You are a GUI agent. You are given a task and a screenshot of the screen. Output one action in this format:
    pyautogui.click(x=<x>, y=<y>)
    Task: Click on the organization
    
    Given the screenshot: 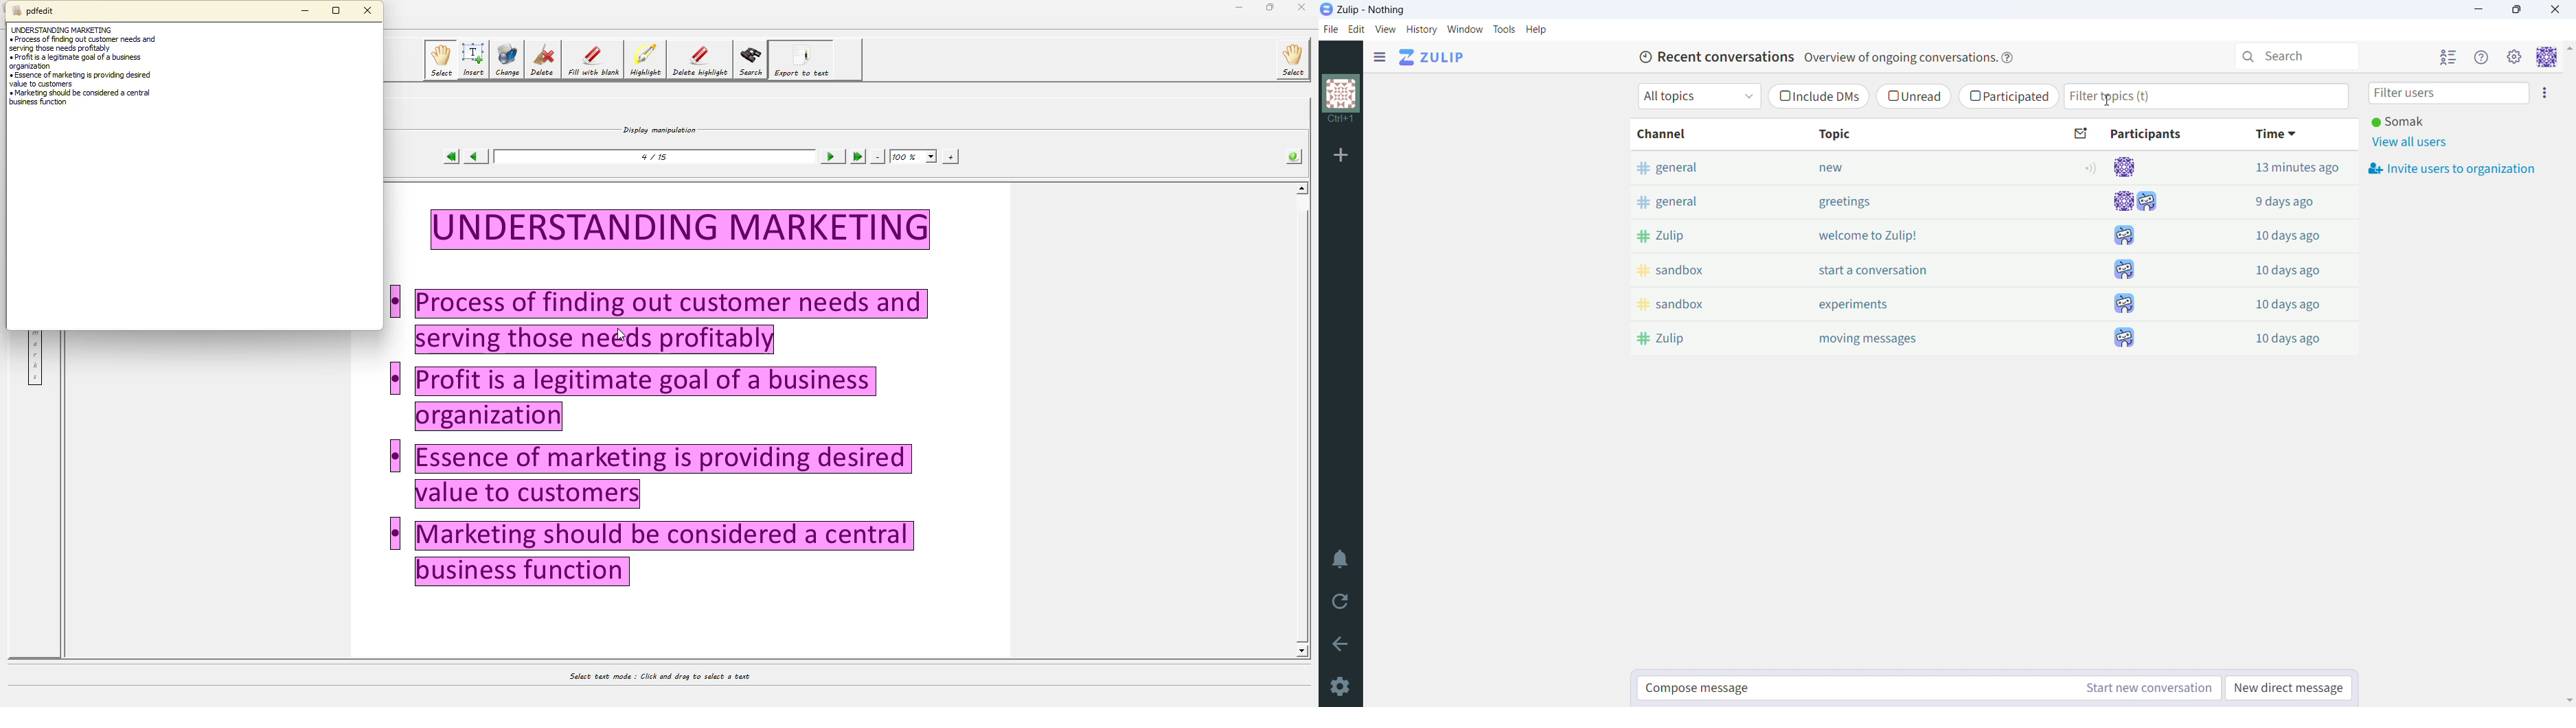 What is the action you would take?
    pyautogui.click(x=1341, y=93)
    